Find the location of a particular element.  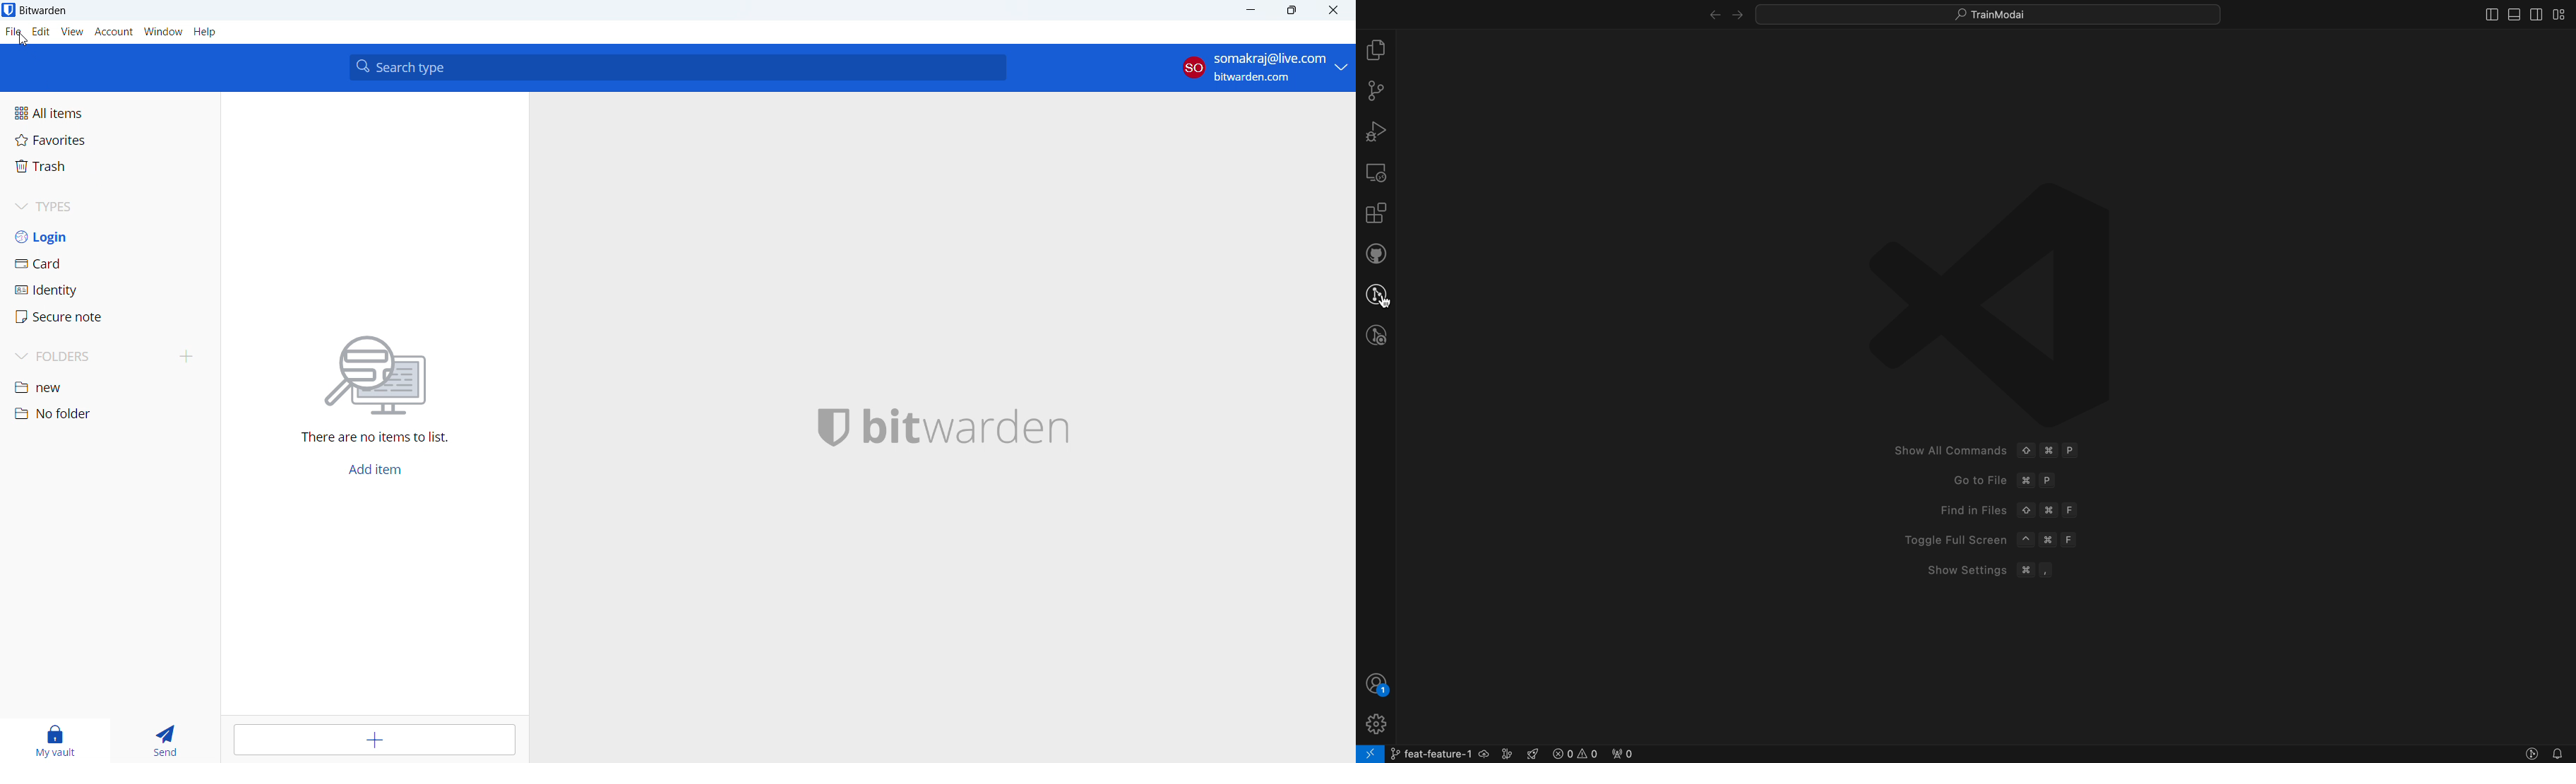

gitlens is located at coordinates (2532, 754).